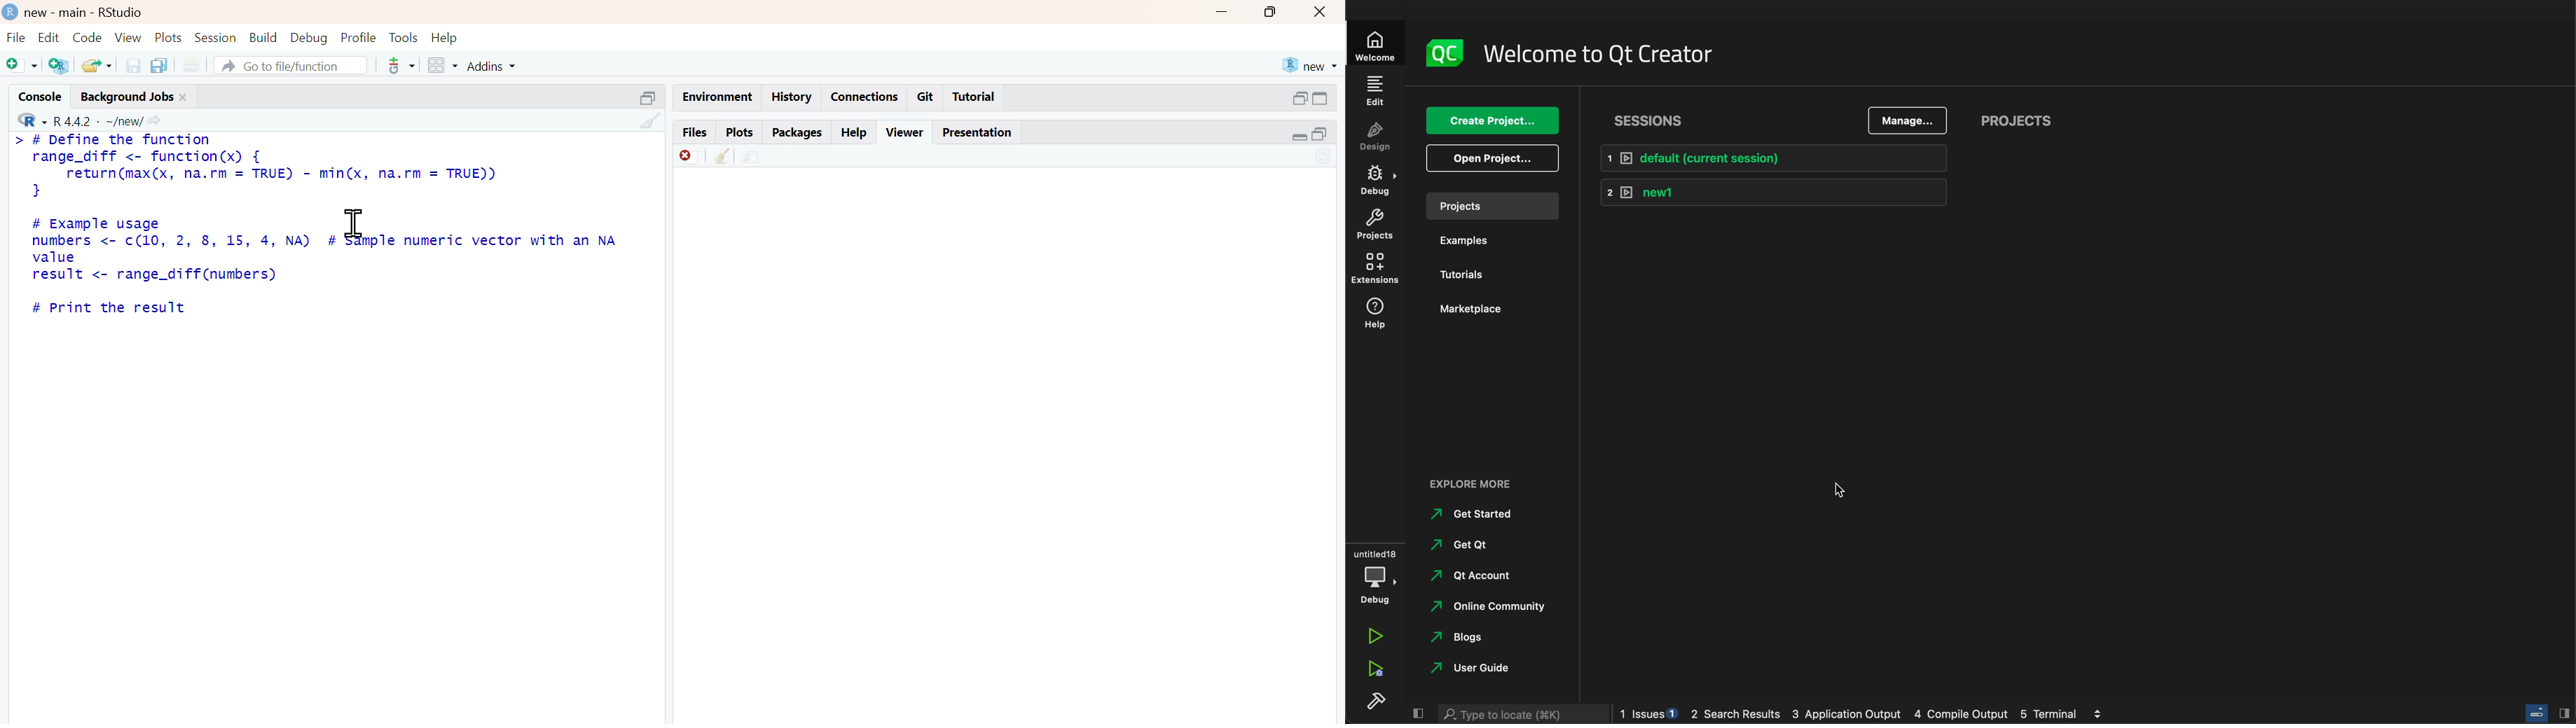 This screenshot has height=728, width=2576. Describe the element at coordinates (1272, 11) in the screenshot. I see `maximise` at that location.